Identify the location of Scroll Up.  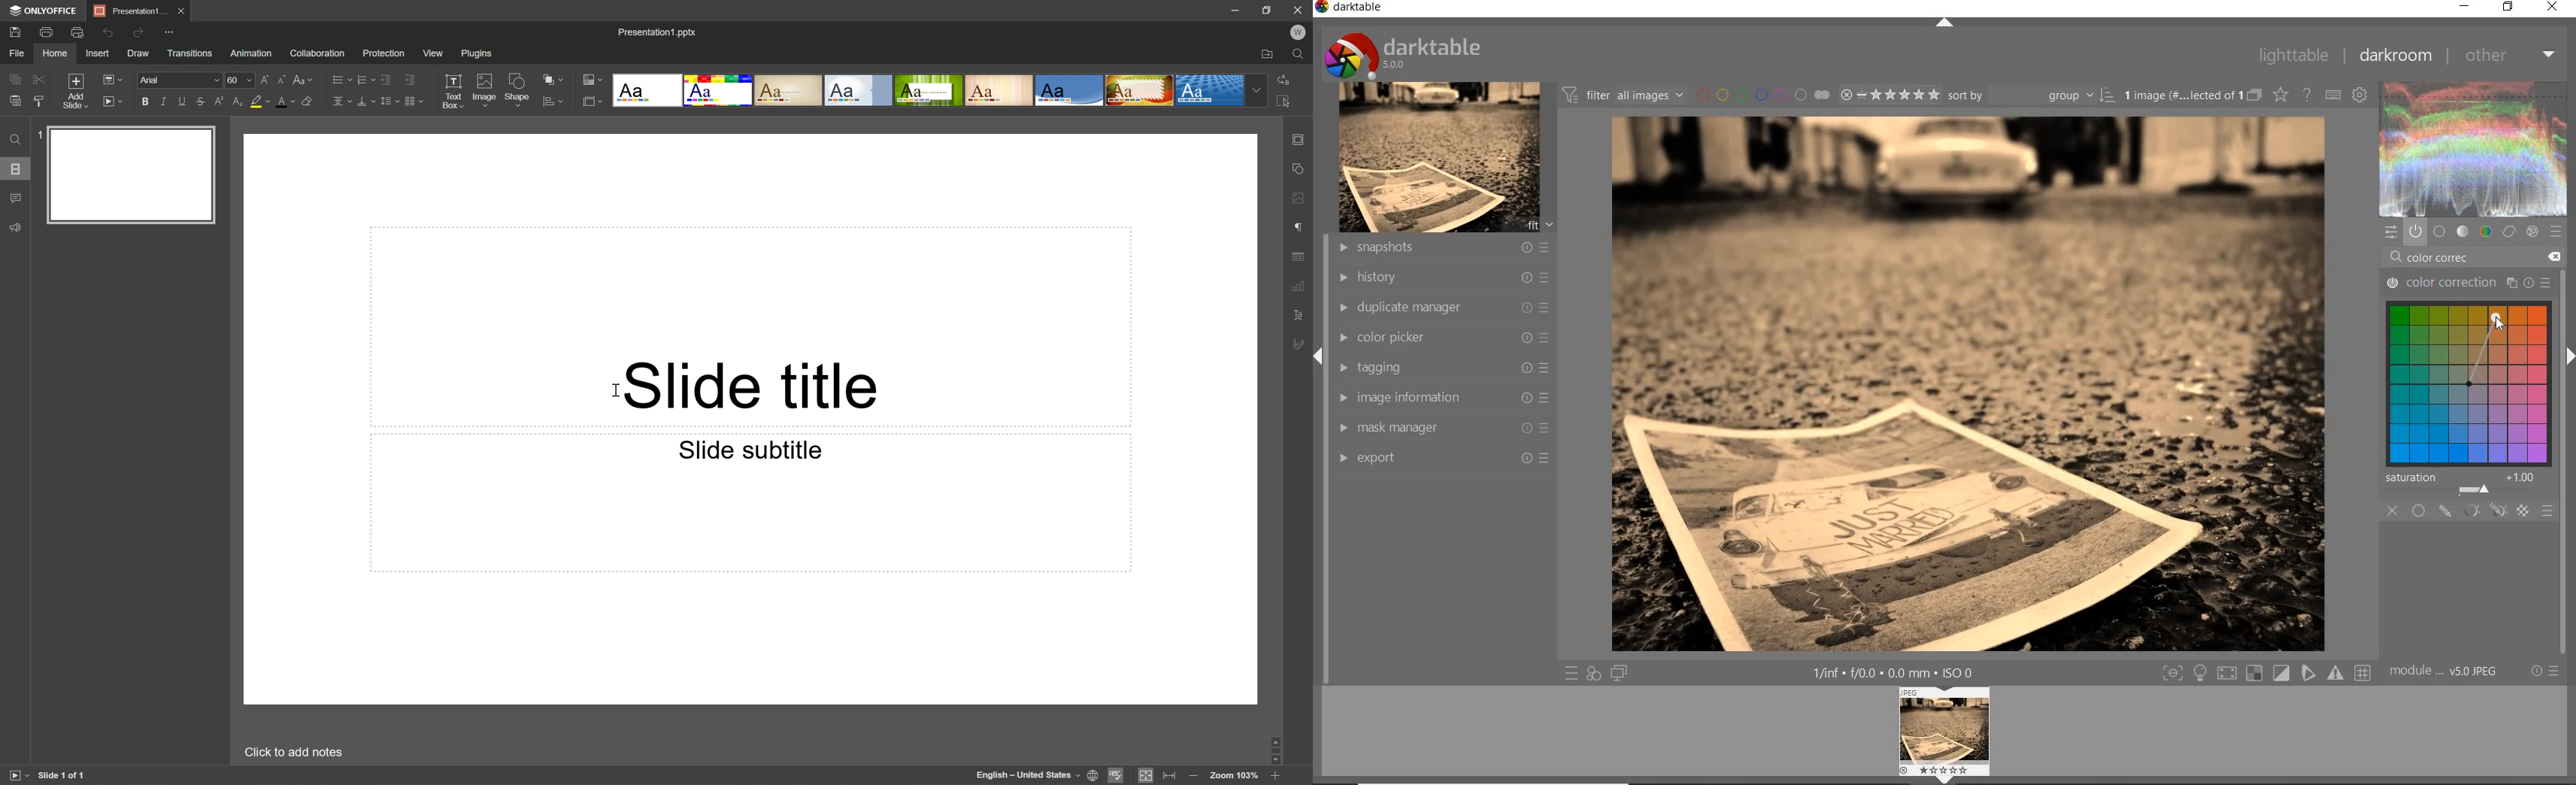
(1273, 738).